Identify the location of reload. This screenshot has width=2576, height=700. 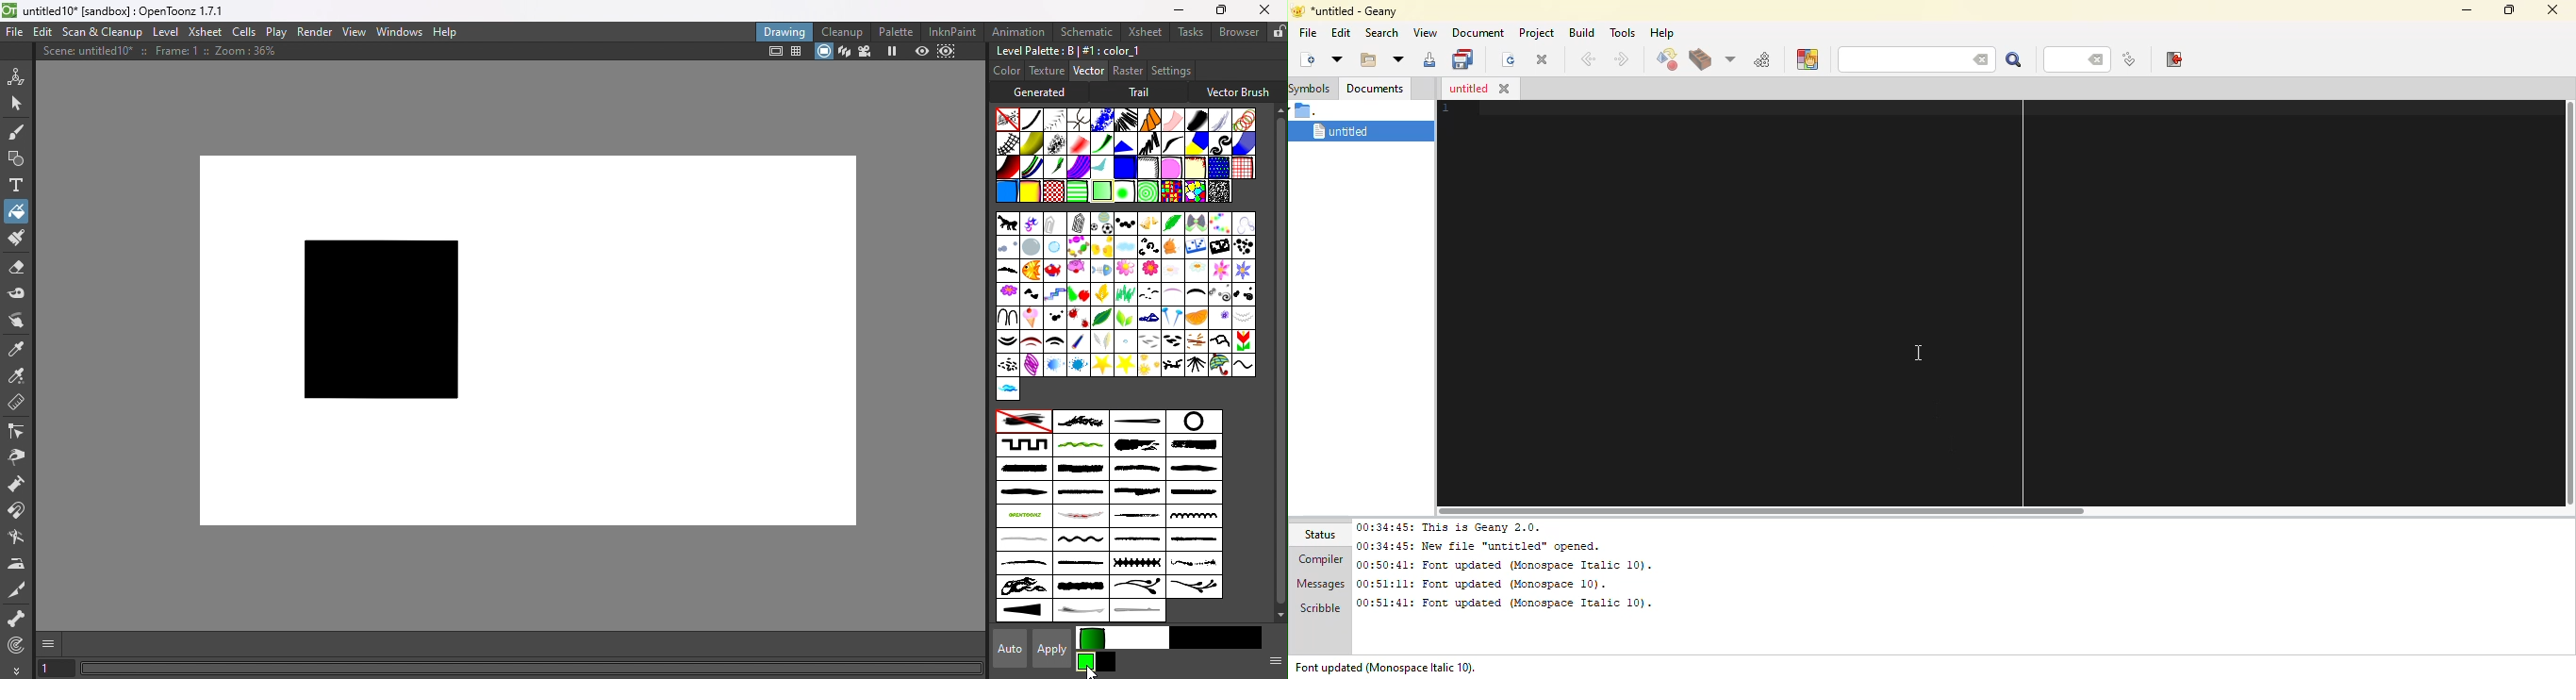
(1505, 59).